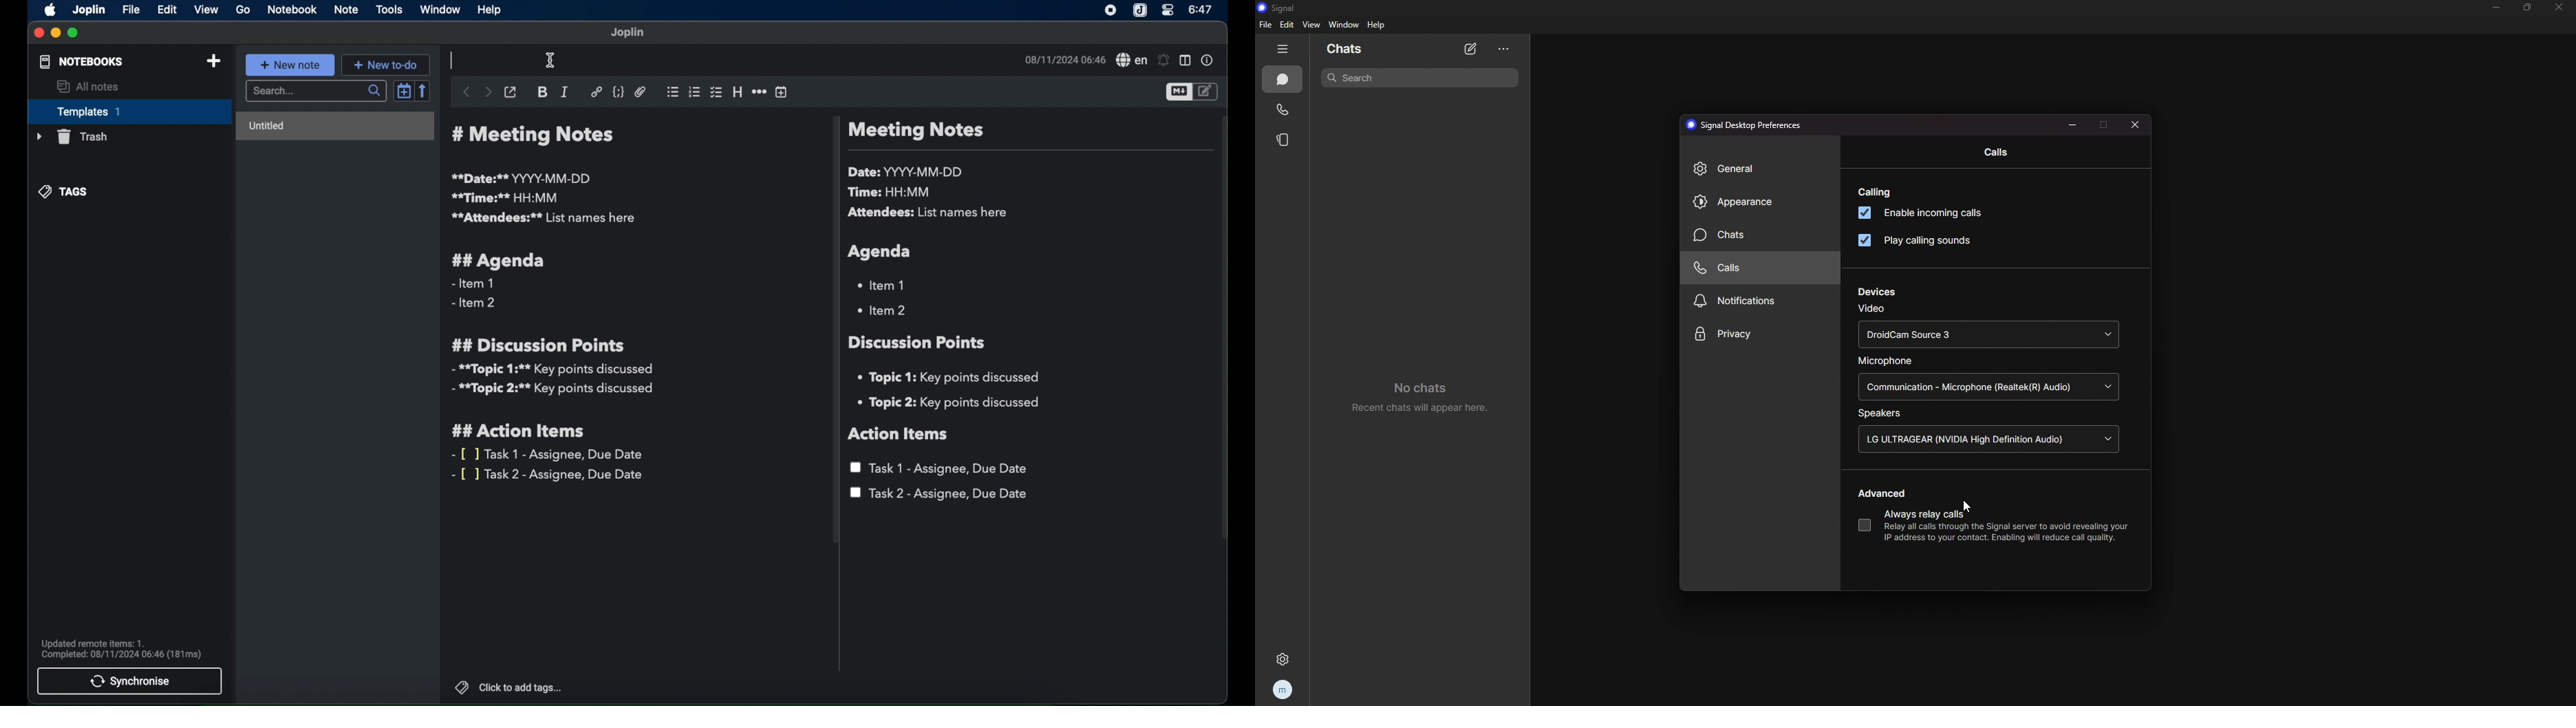 The height and width of the screenshot is (728, 2576). I want to click on cursor, so click(1971, 505).